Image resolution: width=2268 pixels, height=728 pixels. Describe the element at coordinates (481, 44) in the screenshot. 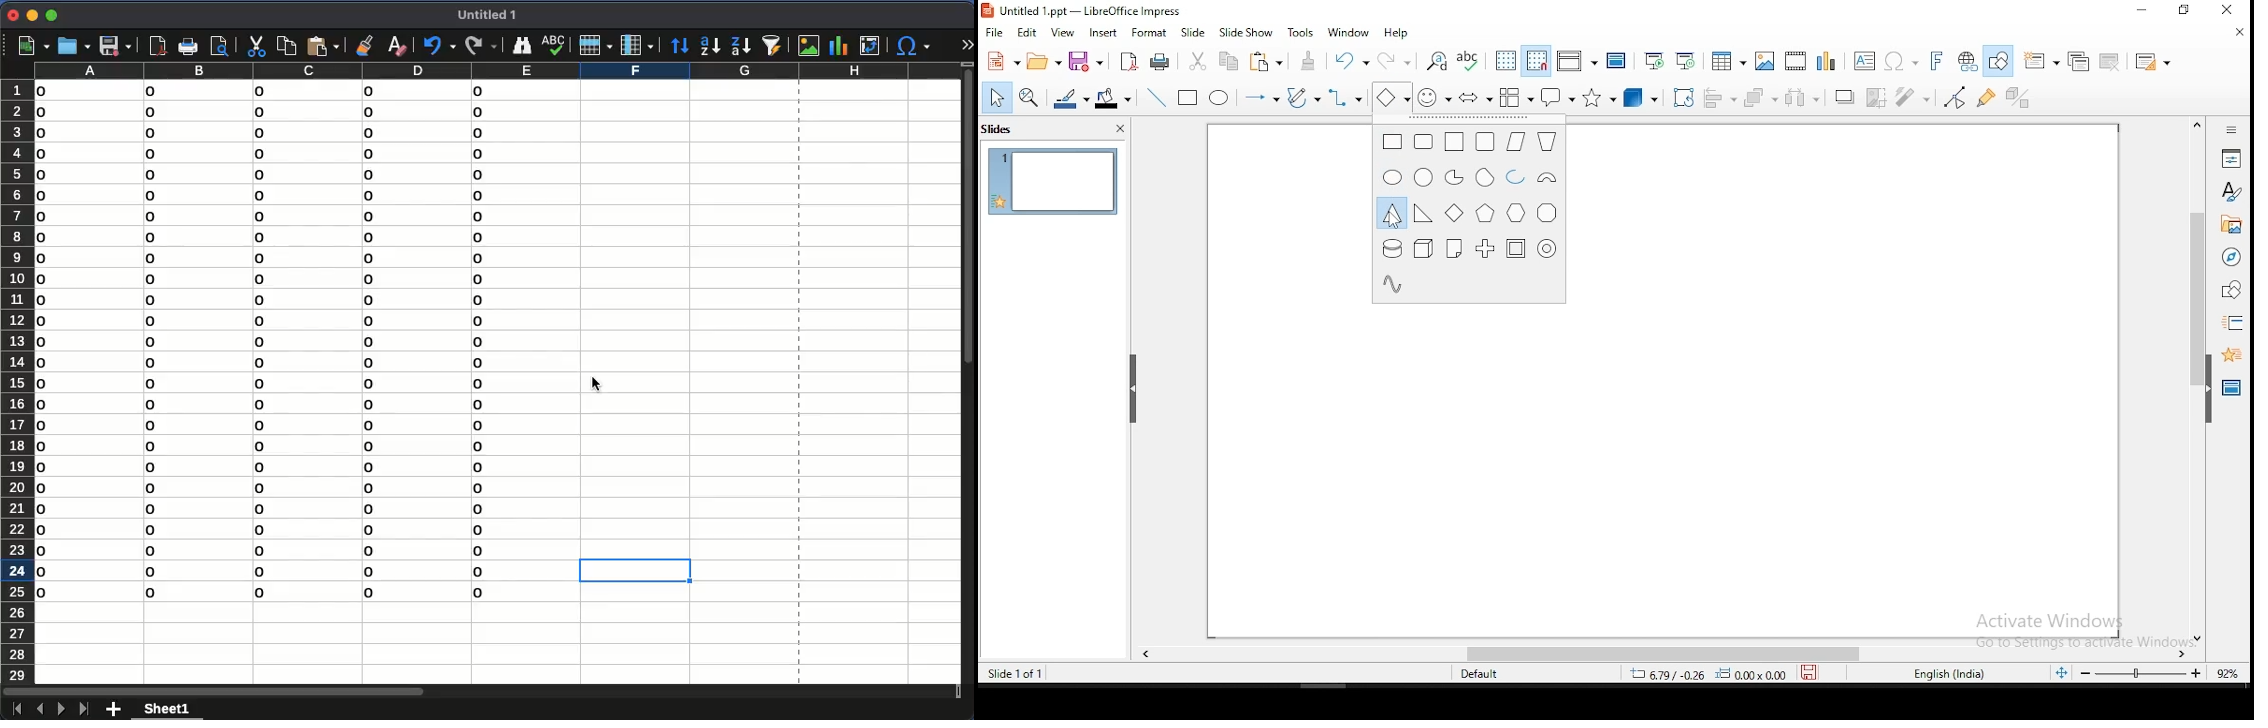

I see `redo` at that location.